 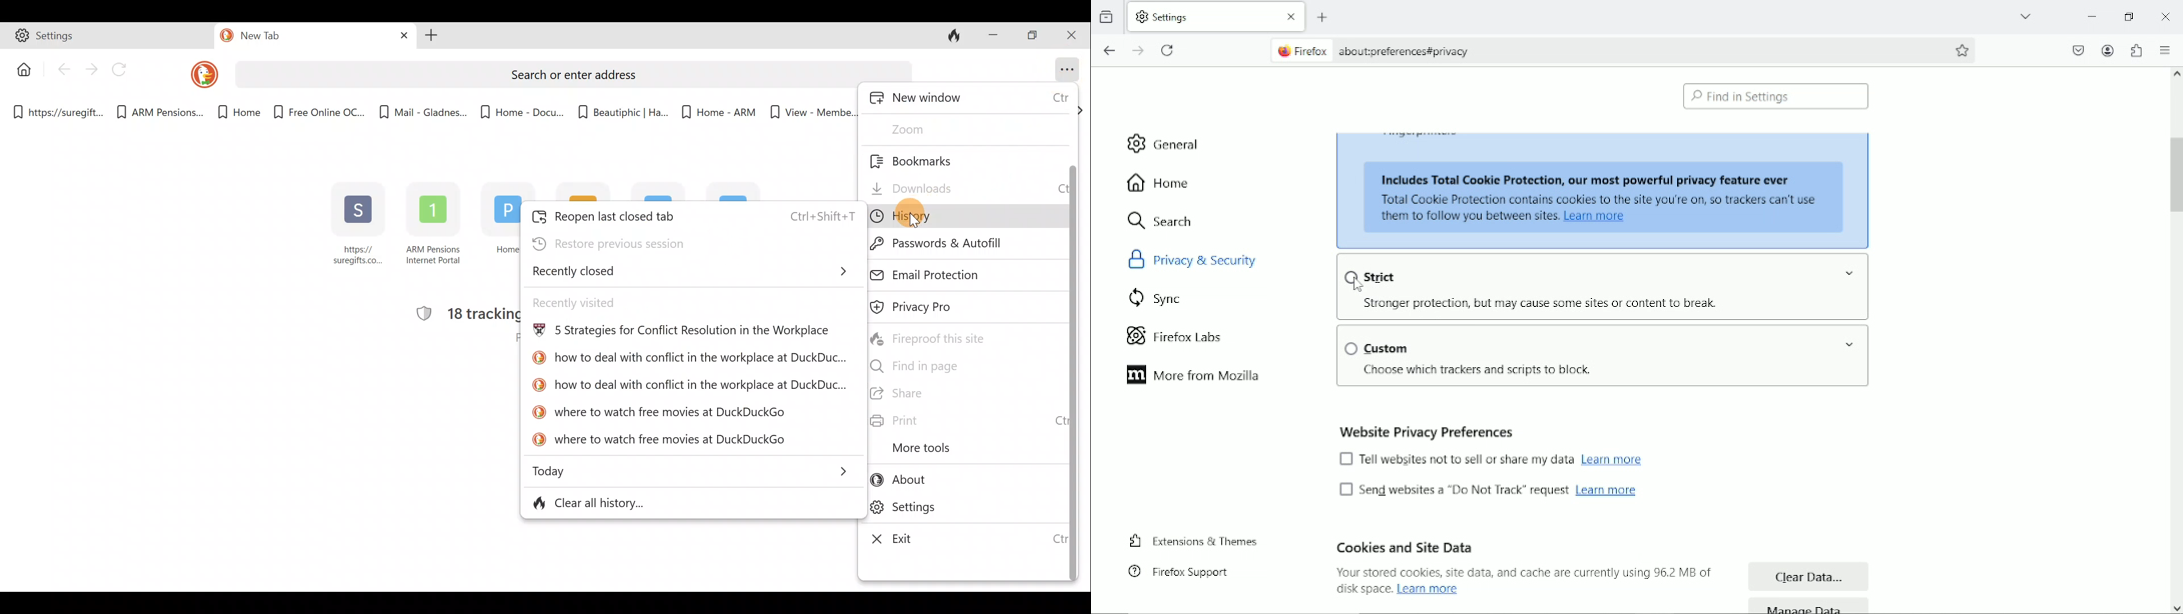 What do you see at coordinates (693, 271) in the screenshot?
I see `Recently closed` at bounding box center [693, 271].